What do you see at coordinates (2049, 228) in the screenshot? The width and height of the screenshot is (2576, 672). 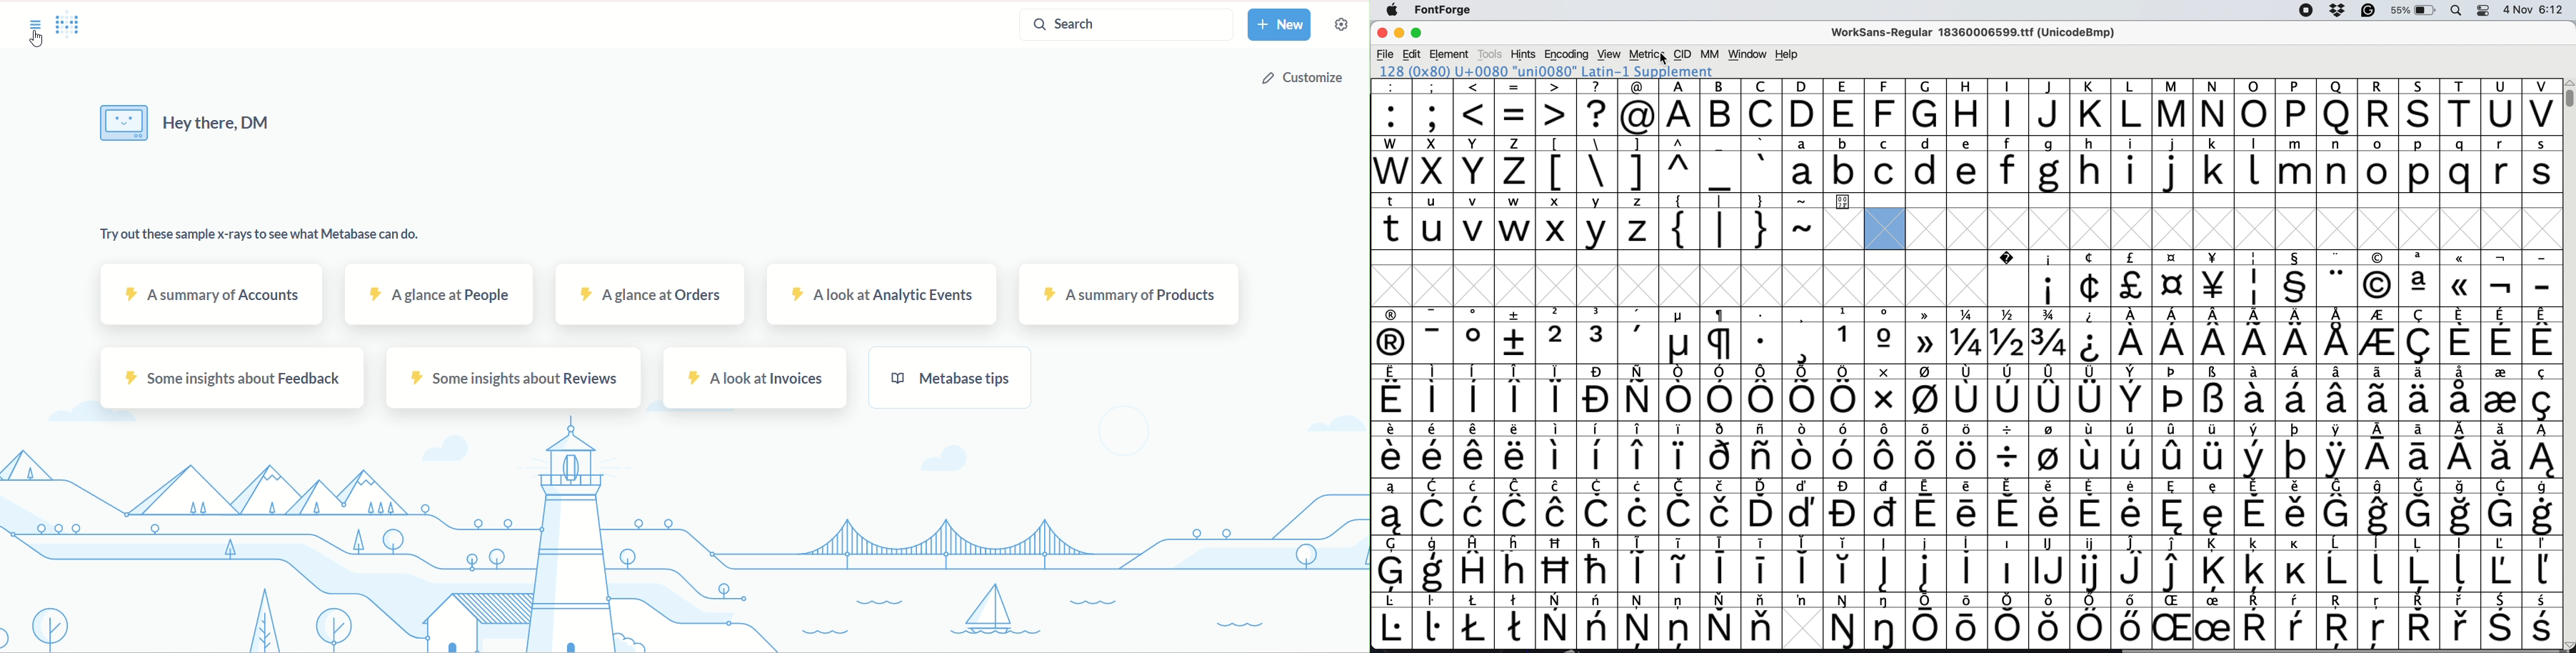 I see `Empty cells` at bounding box center [2049, 228].